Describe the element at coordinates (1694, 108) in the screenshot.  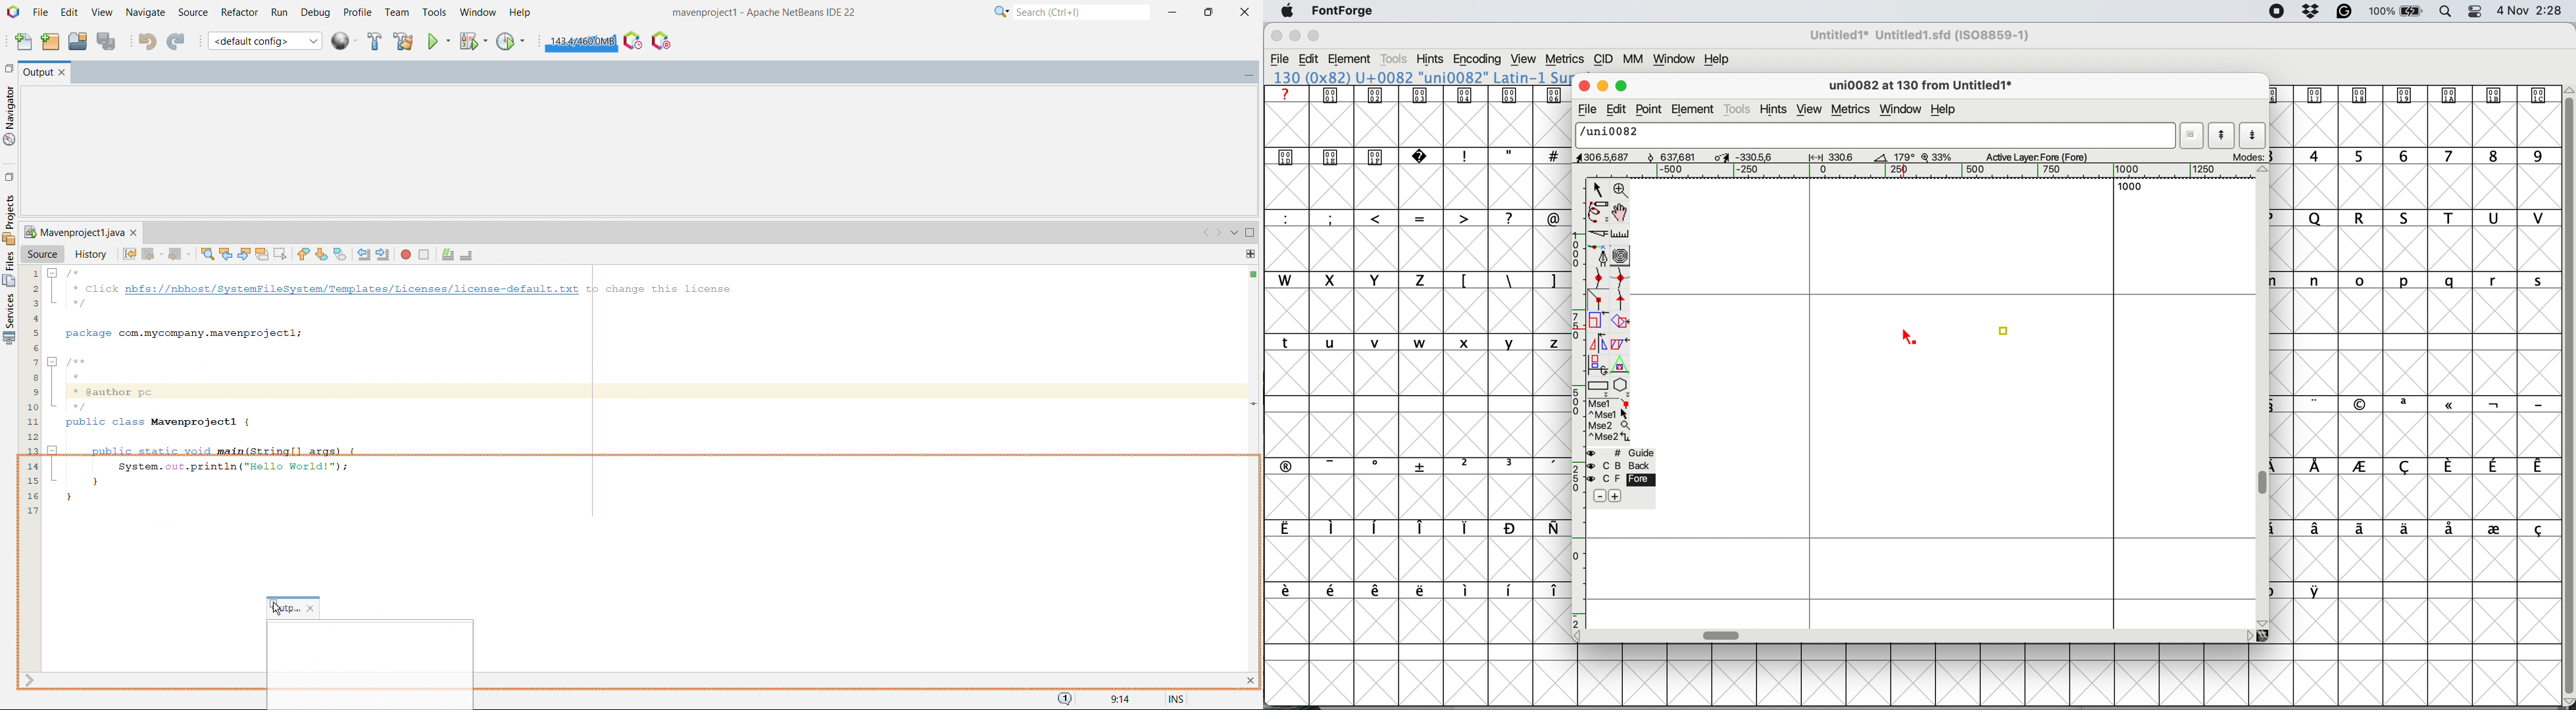
I see `element` at that location.